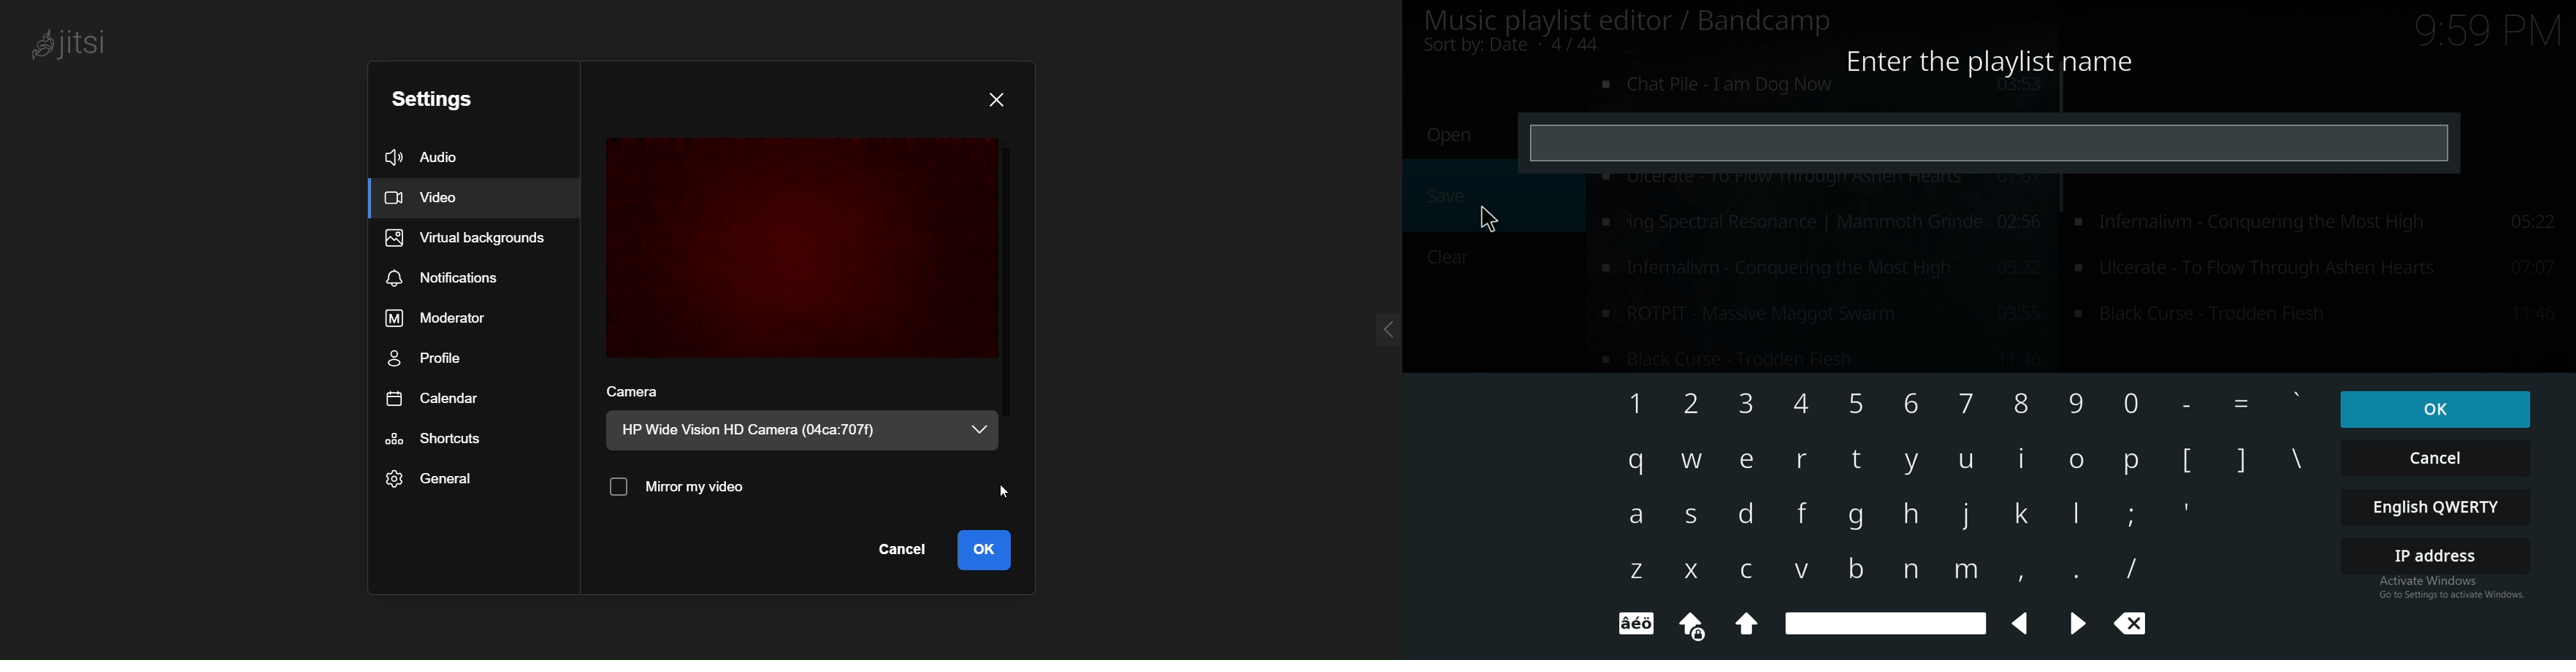  I want to click on music, so click(1821, 221).